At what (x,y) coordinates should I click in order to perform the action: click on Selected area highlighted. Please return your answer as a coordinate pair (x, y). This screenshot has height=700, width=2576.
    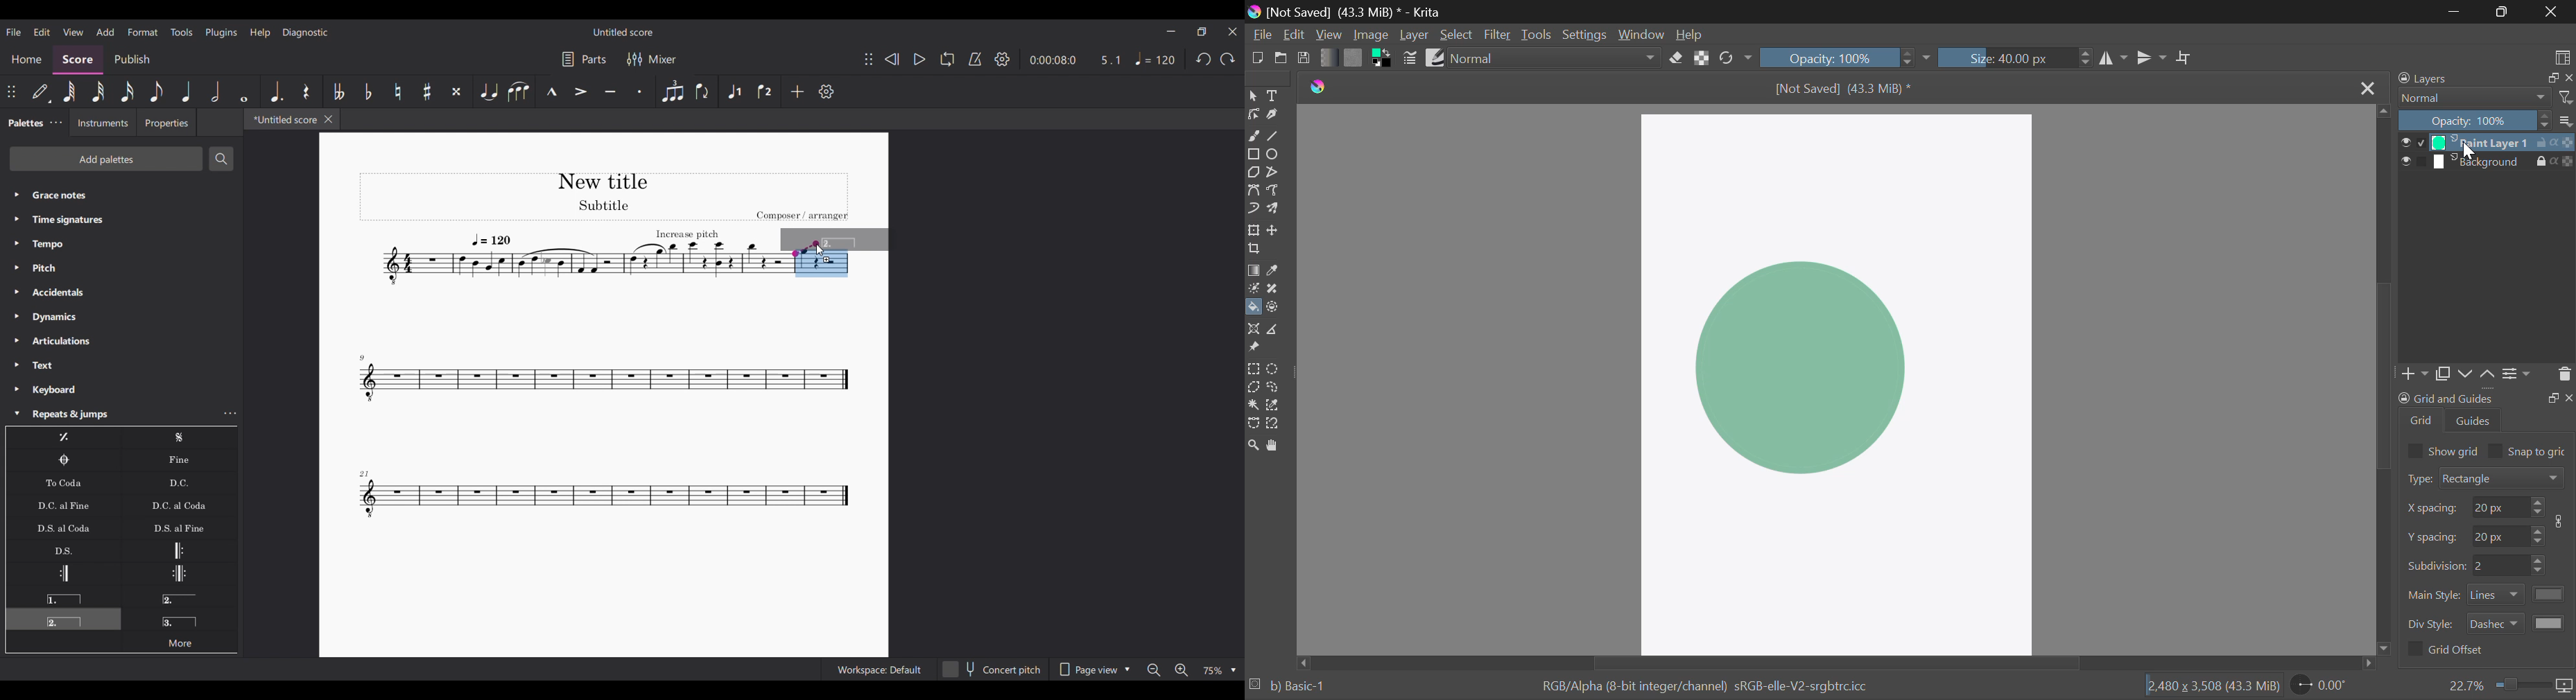
    Looking at the image, I should click on (822, 271).